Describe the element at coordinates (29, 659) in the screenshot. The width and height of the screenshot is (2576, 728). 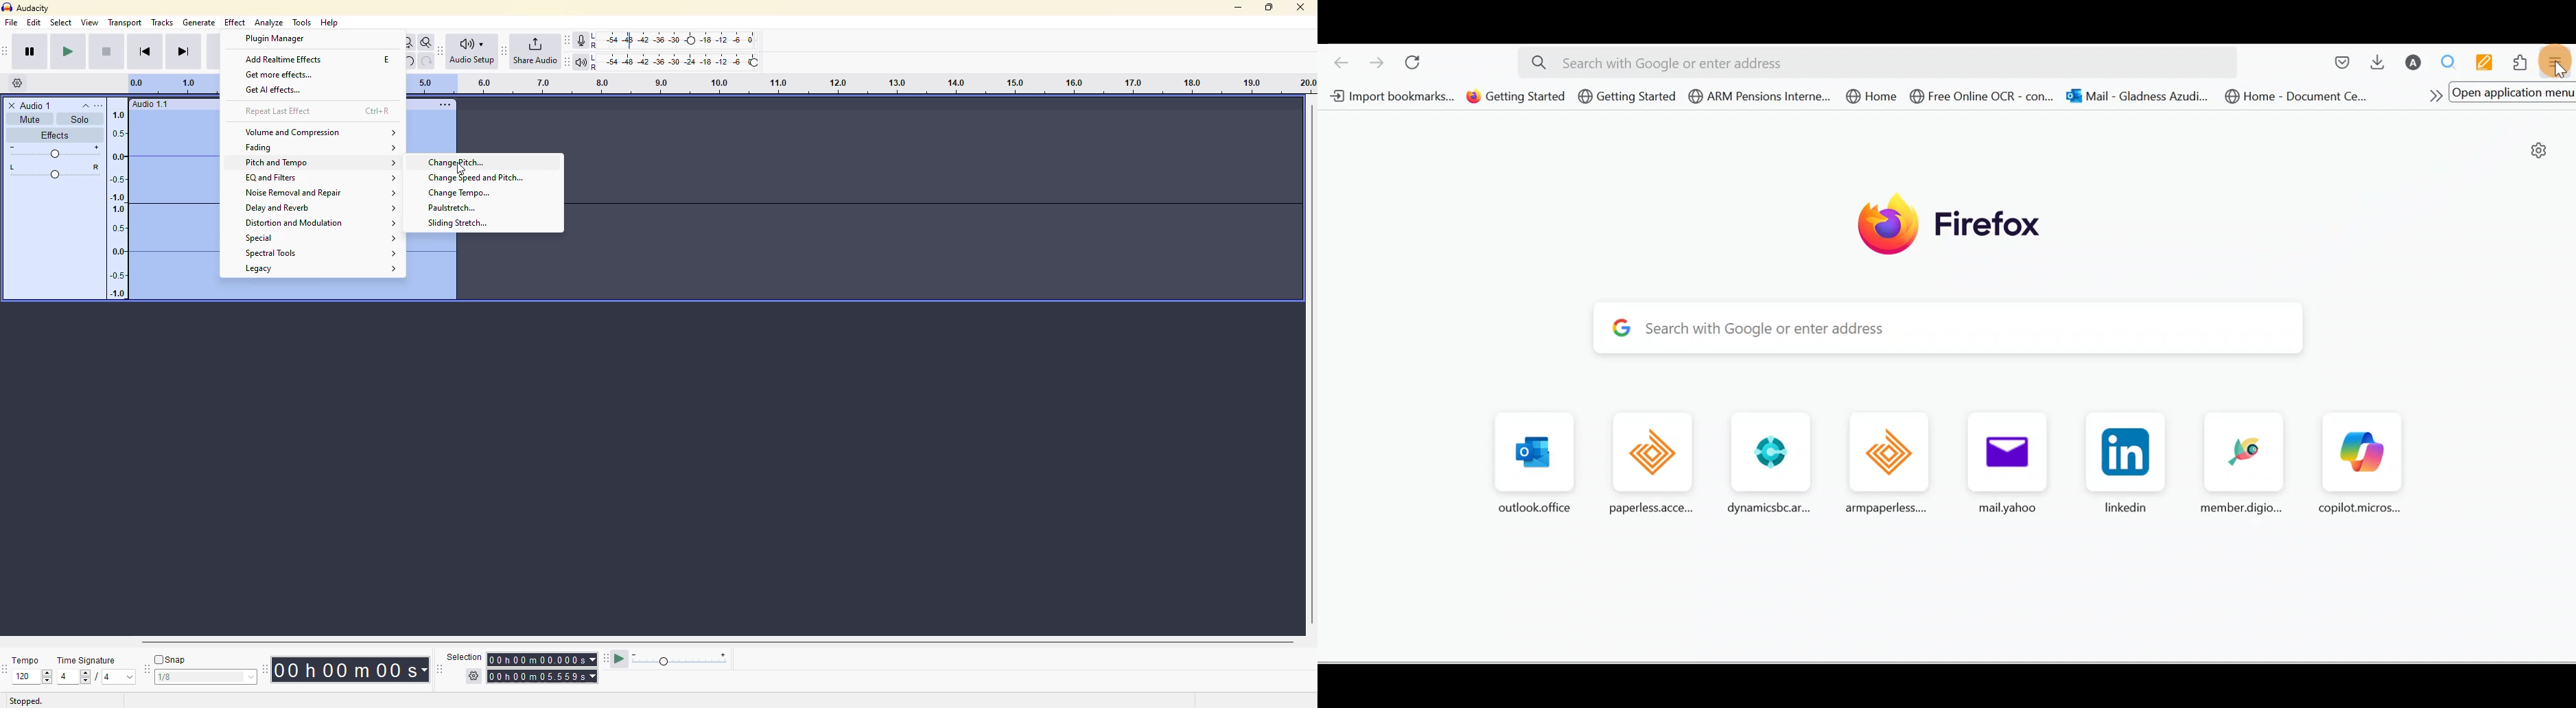
I see `tempo` at that location.